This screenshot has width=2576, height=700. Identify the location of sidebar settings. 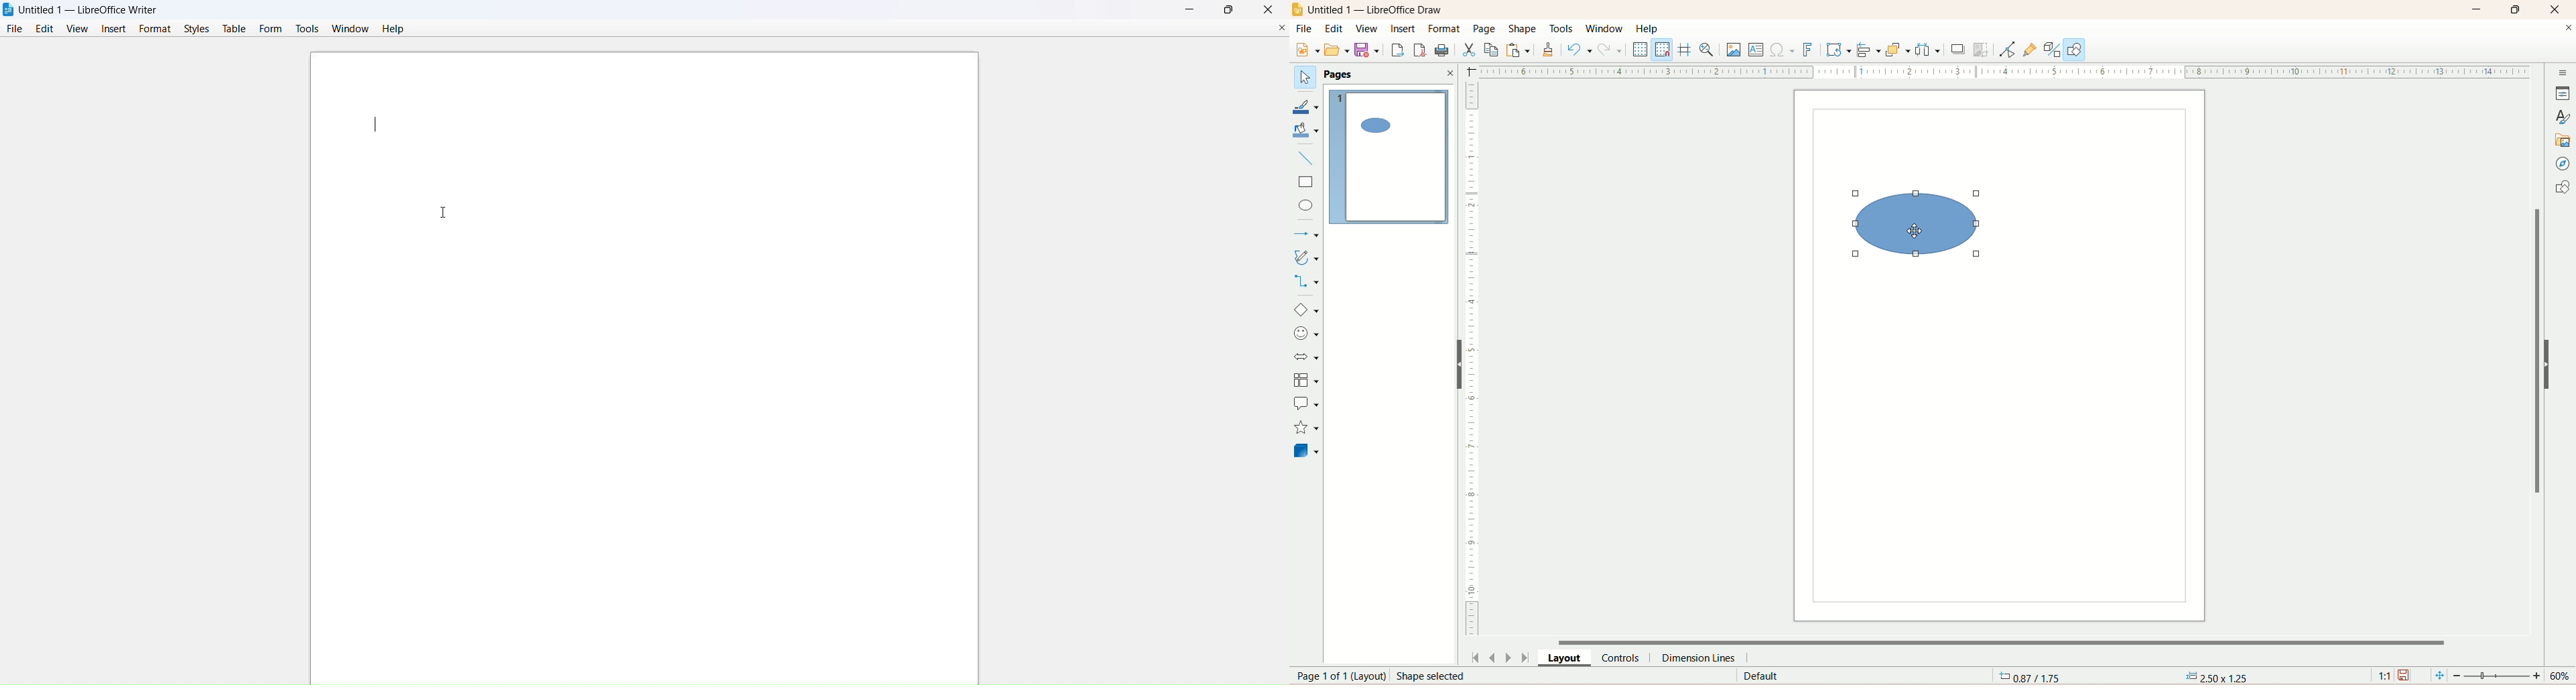
(2563, 74).